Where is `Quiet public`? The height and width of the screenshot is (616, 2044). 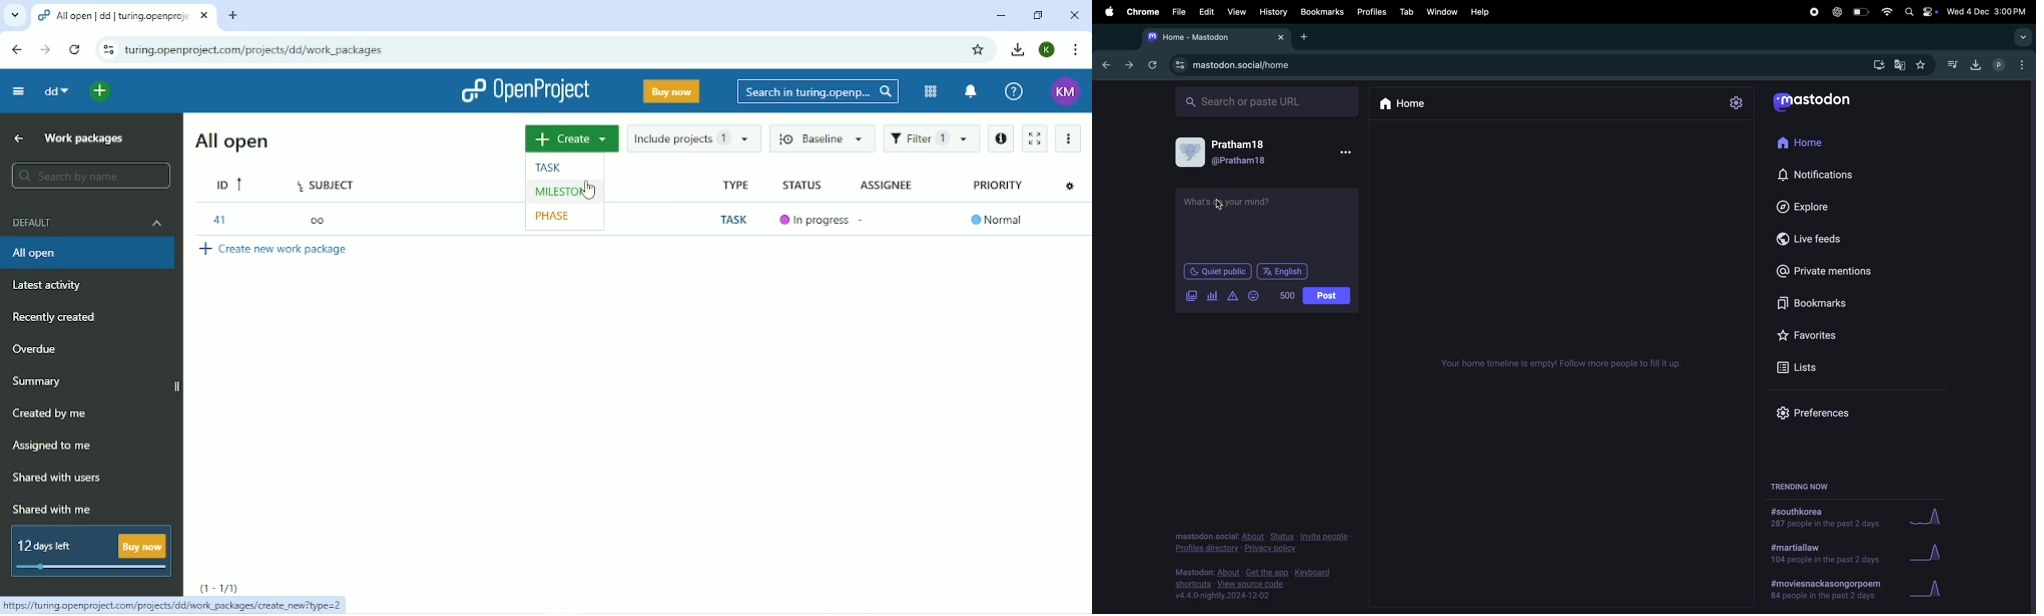 Quiet public is located at coordinates (1216, 271).